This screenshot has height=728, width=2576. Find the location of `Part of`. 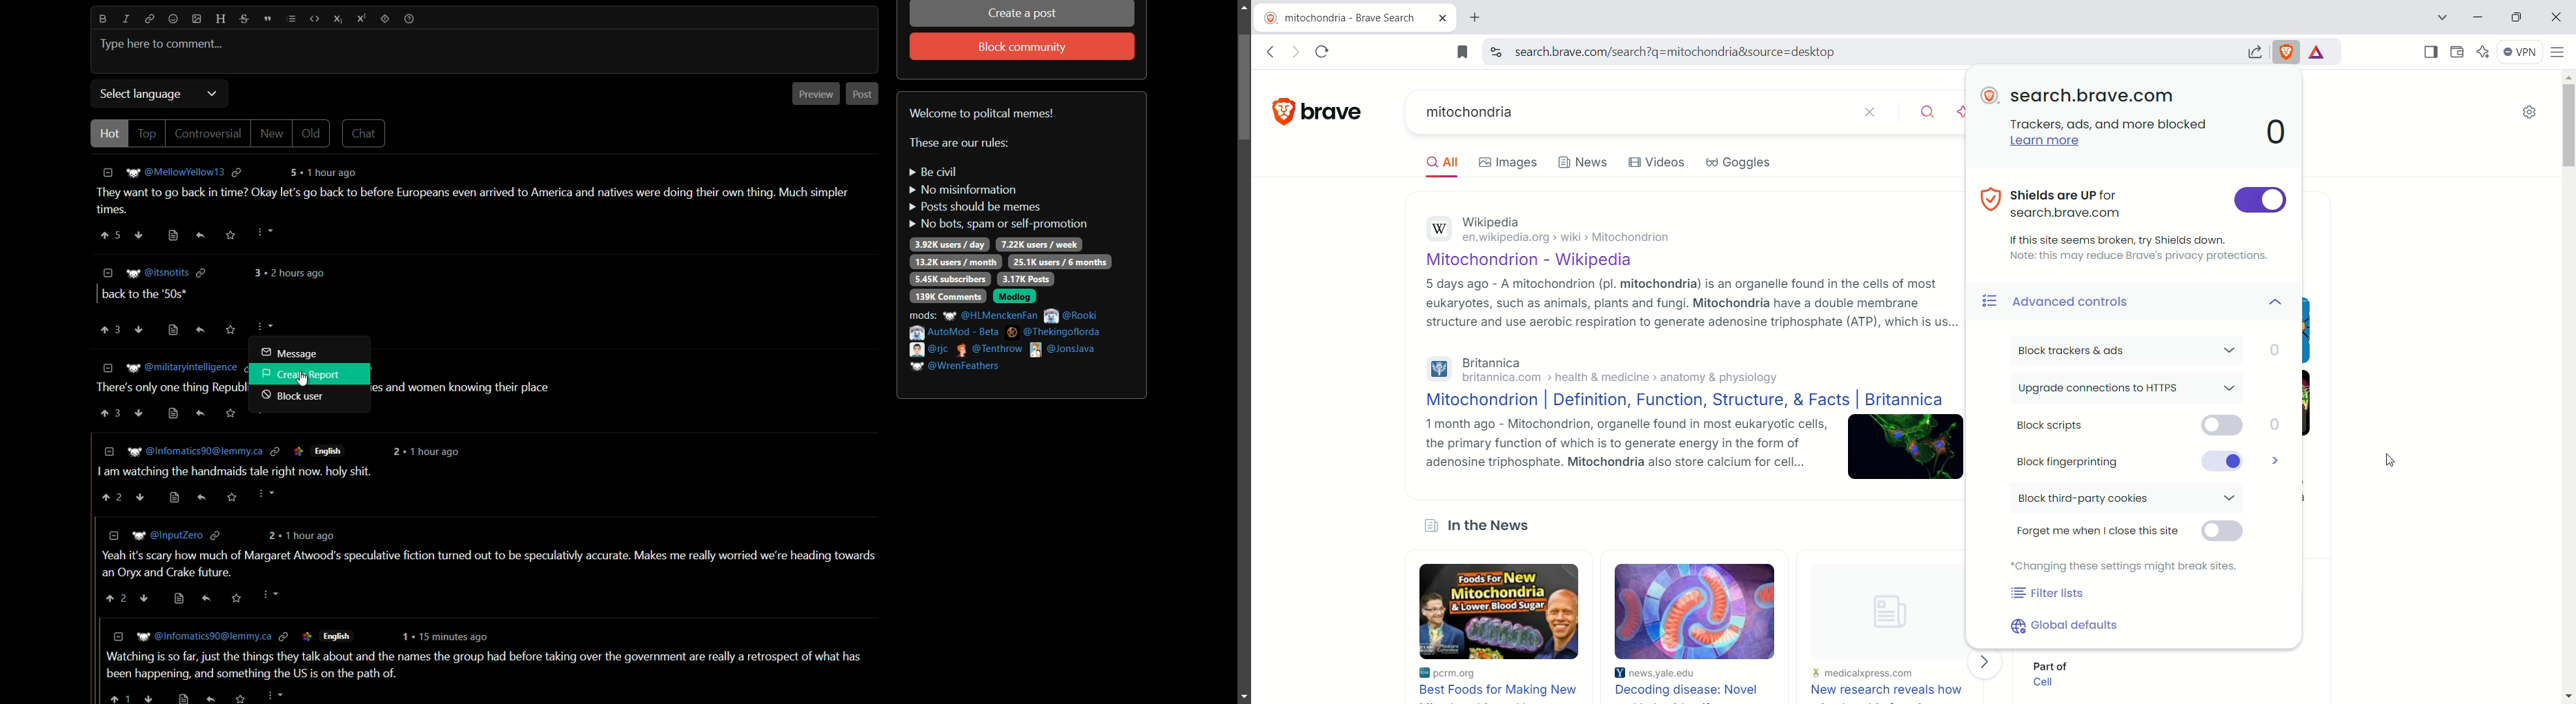

Part of is located at coordinates (2057, 664).